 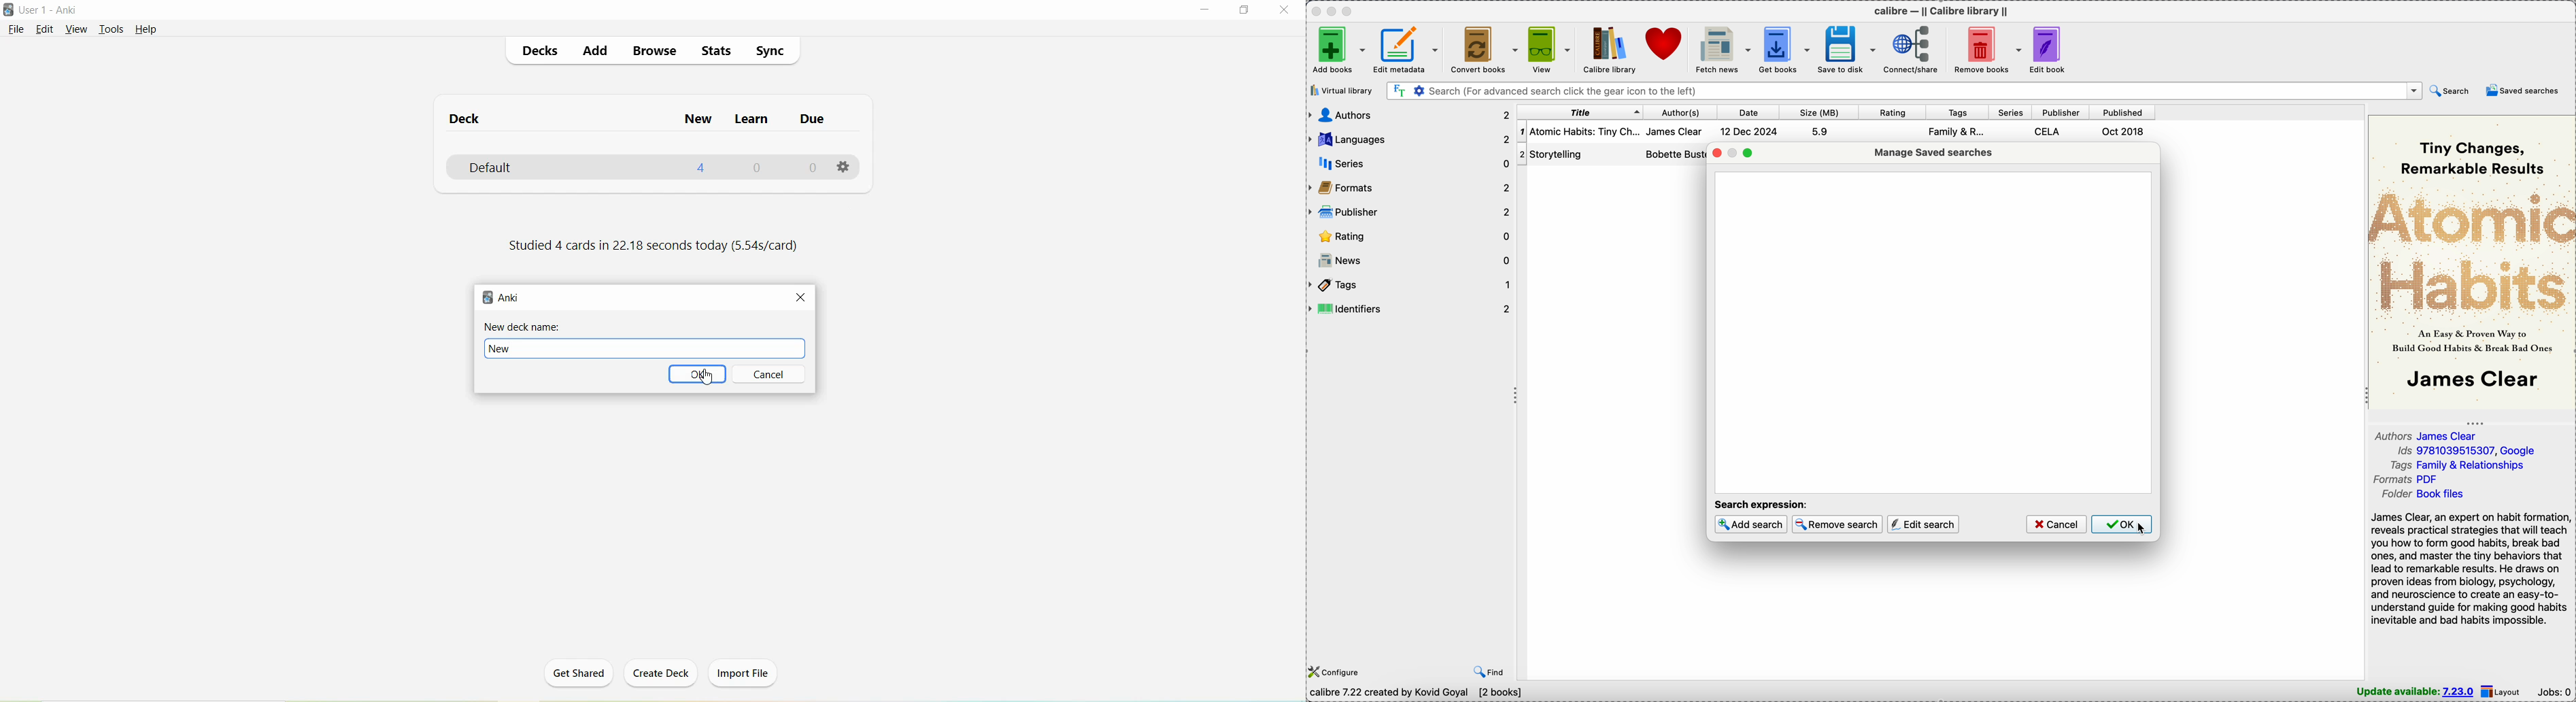 What do you see at coordinates (1409, 114) in the screenshot?
I see `authors` at bounding box center [1409, 114].